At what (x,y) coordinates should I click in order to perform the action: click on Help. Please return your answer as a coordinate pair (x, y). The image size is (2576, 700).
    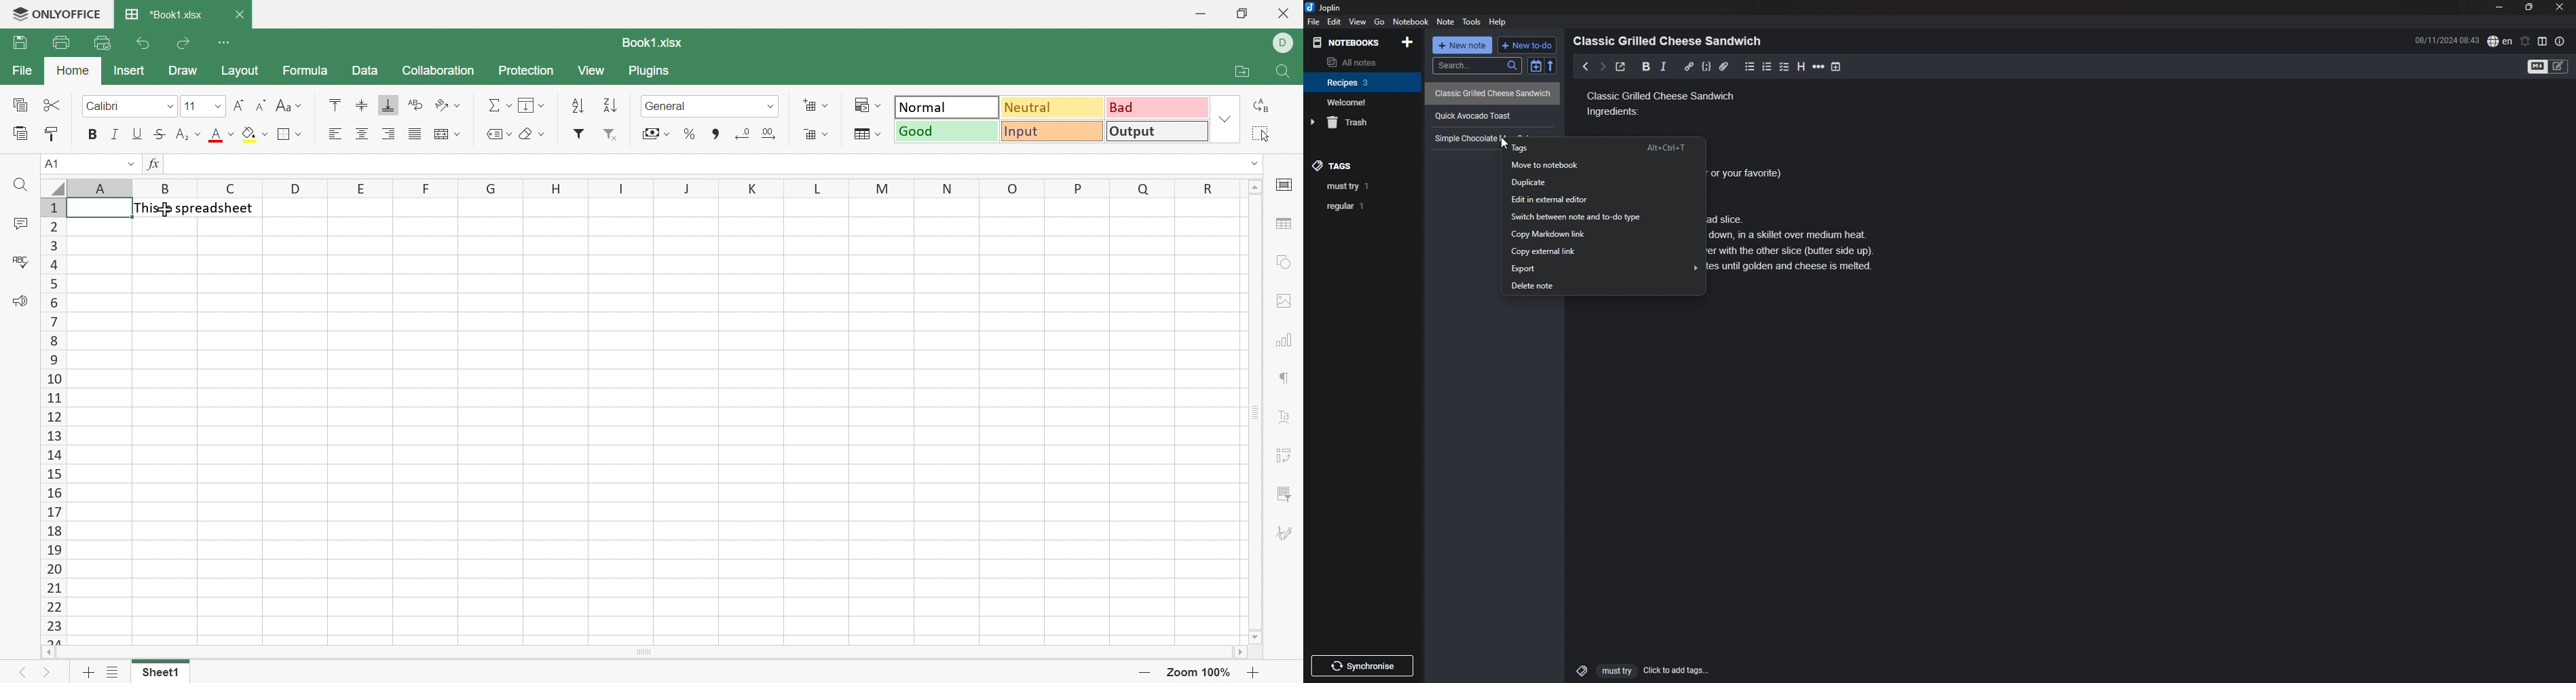
    Looking at the image, I should click on (1499, 21).